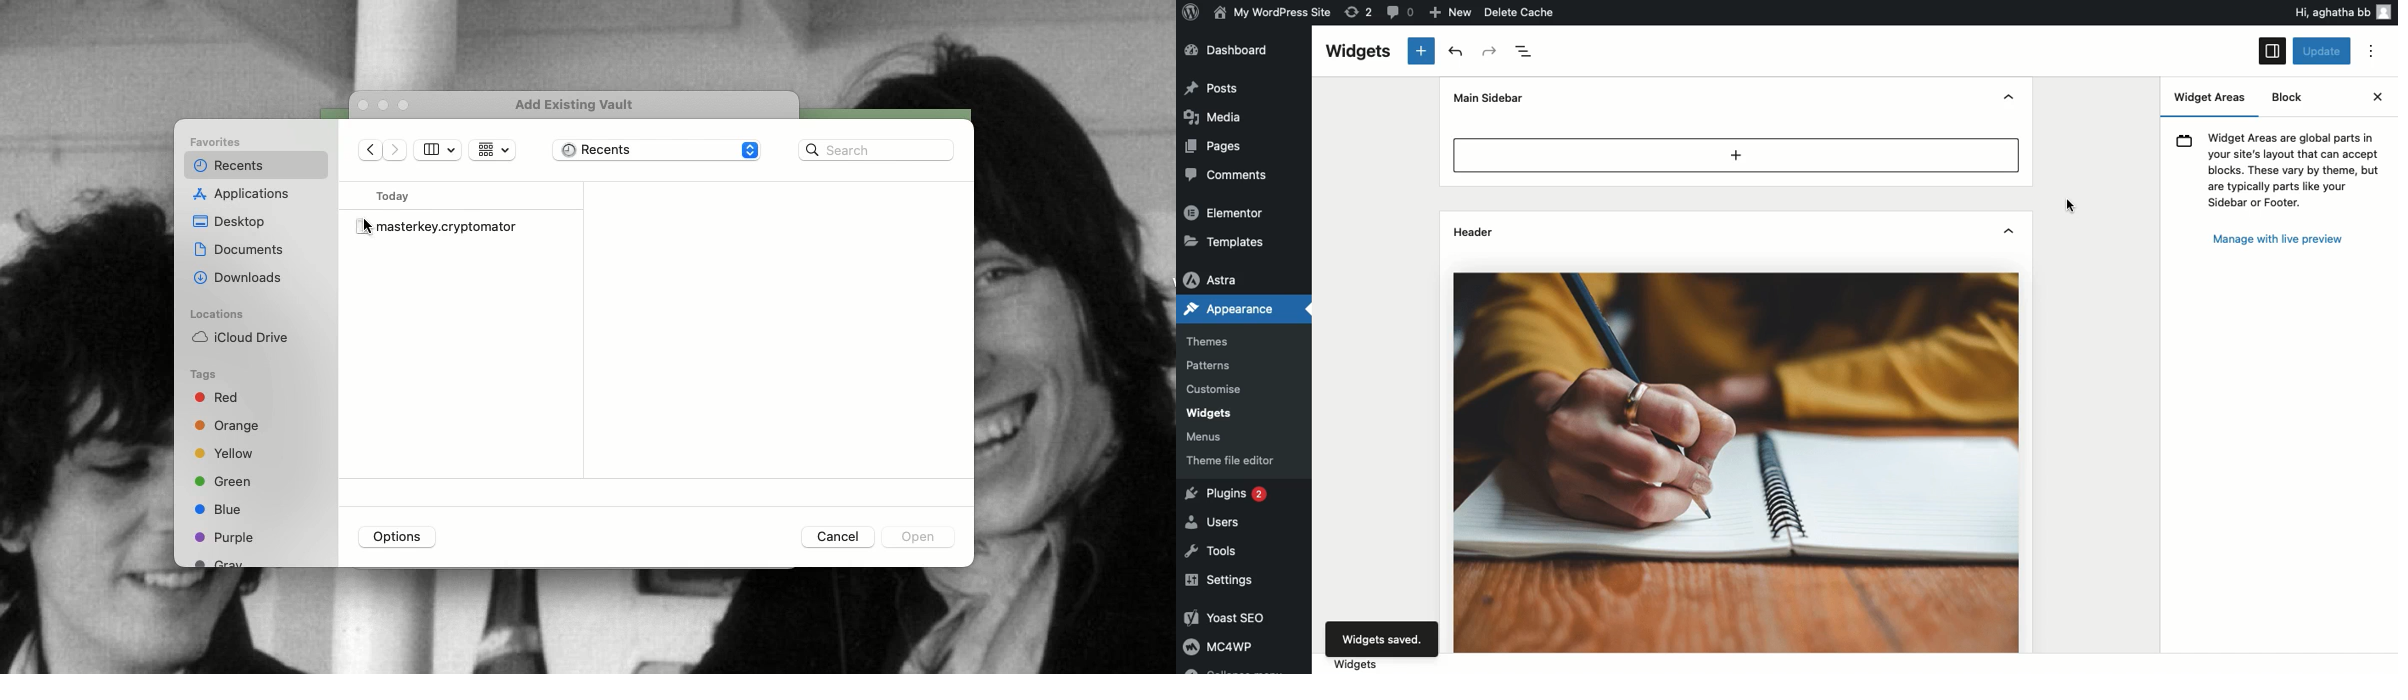  I want to click on Grid format, so click(492, 150).